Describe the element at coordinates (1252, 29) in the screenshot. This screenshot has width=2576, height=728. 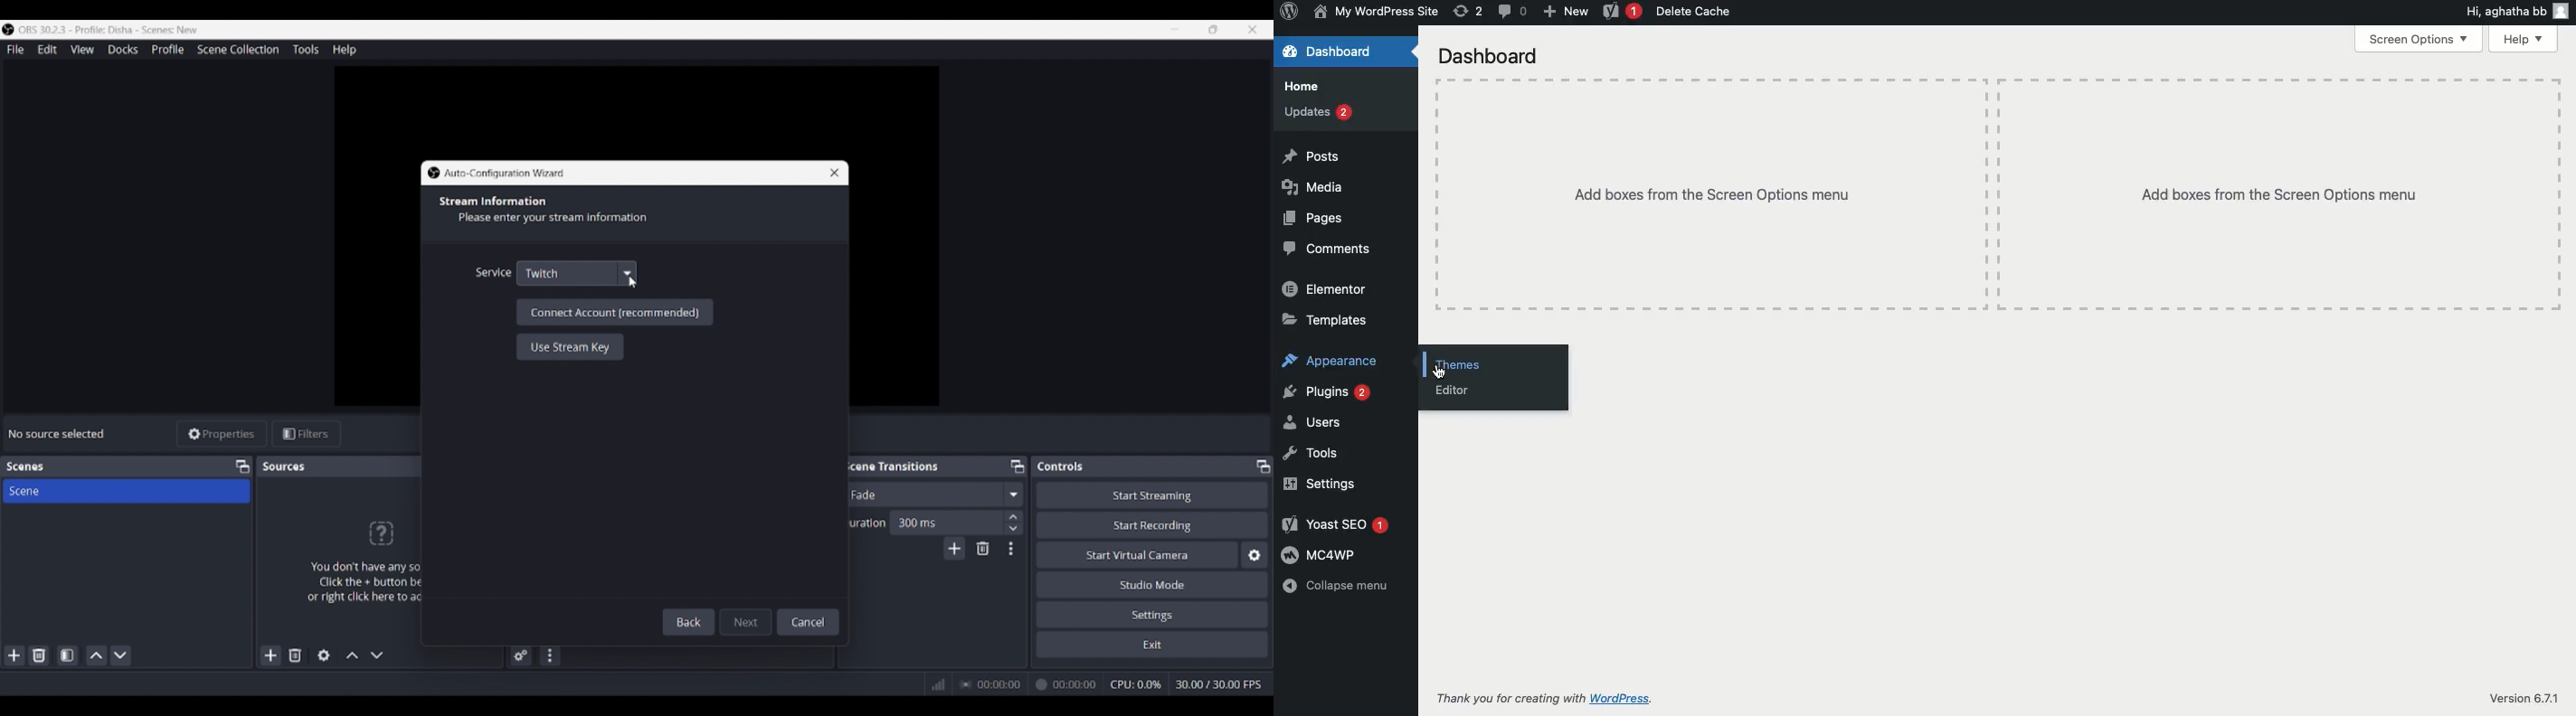
I see `Close interface` at that location.